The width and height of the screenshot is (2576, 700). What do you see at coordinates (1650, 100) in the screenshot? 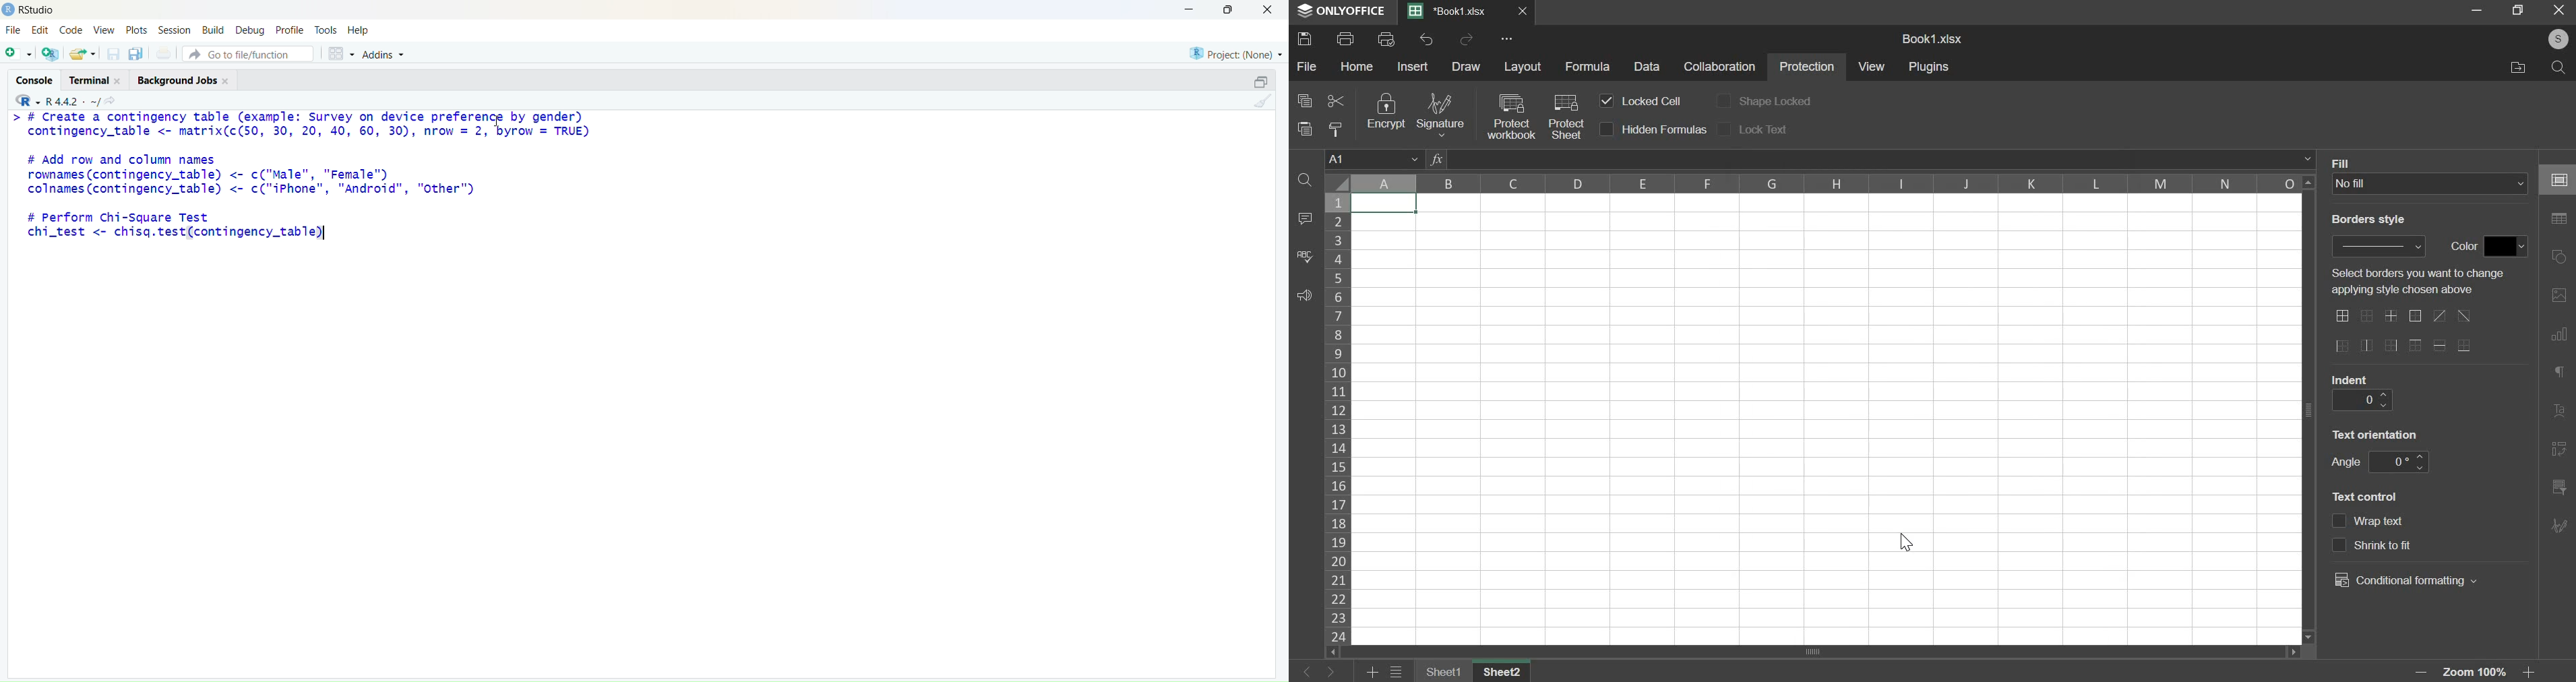
I see `locked cell` at bounding box center [1650, 100].